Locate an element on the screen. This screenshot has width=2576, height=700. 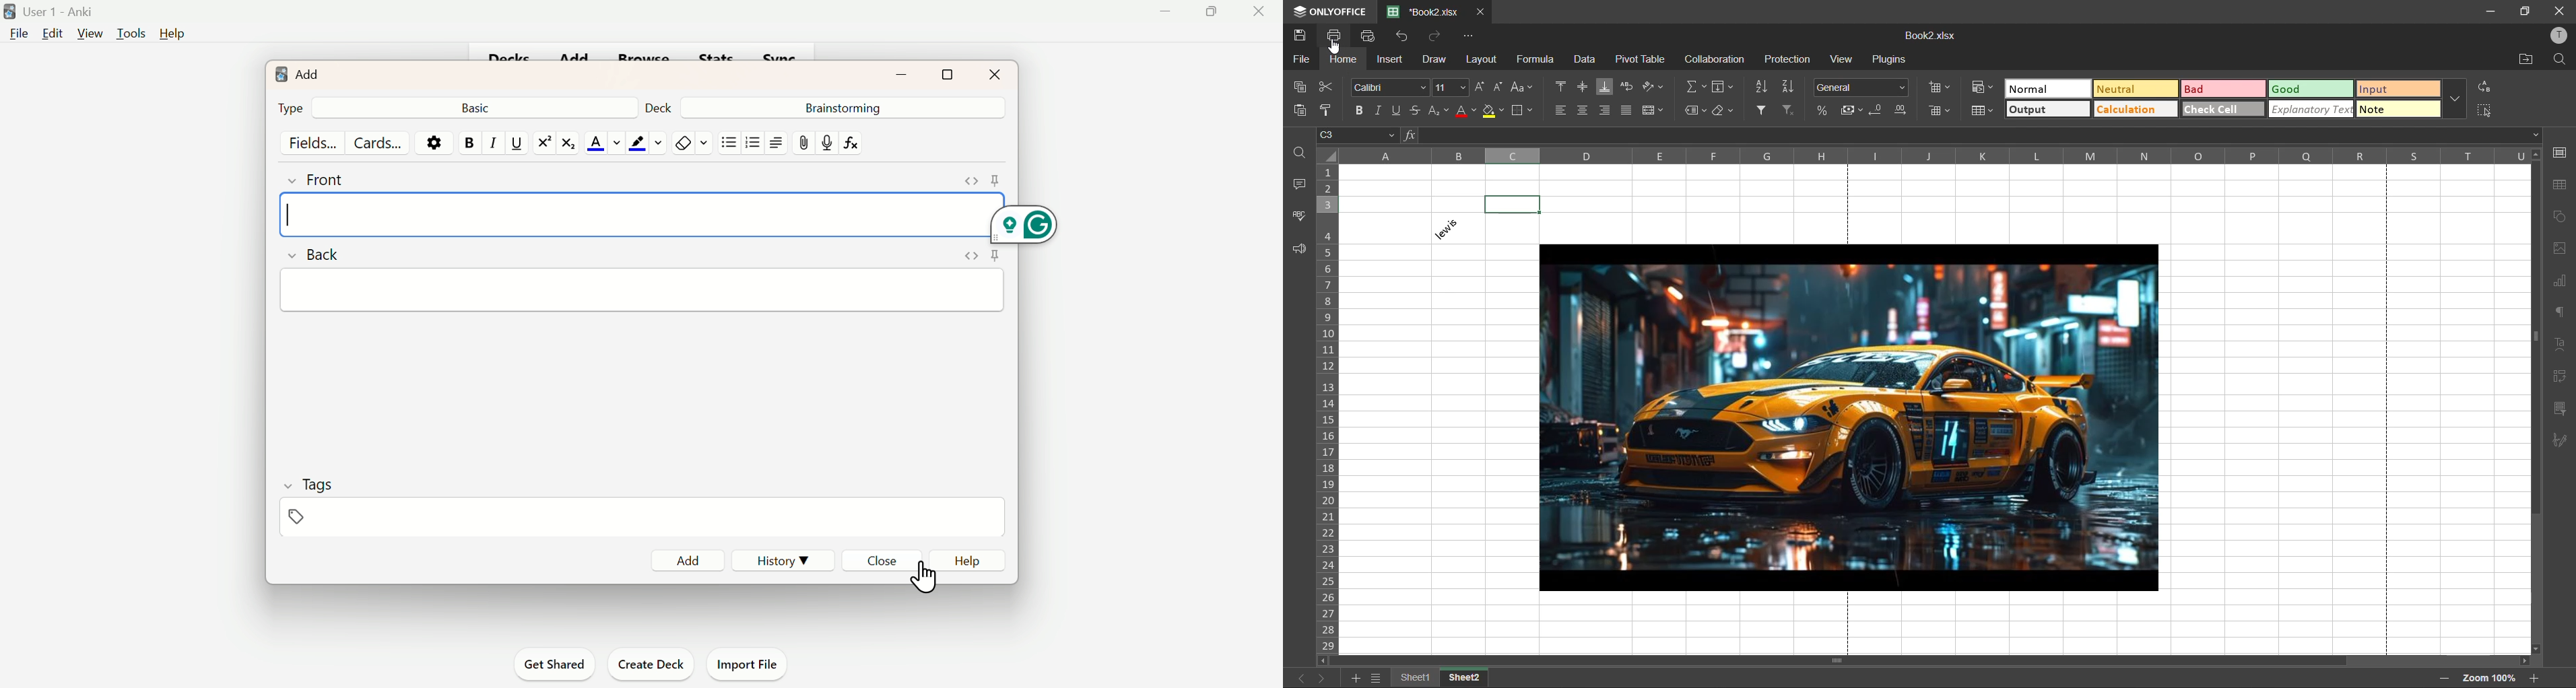
images is located at coordinates (2558, 250).